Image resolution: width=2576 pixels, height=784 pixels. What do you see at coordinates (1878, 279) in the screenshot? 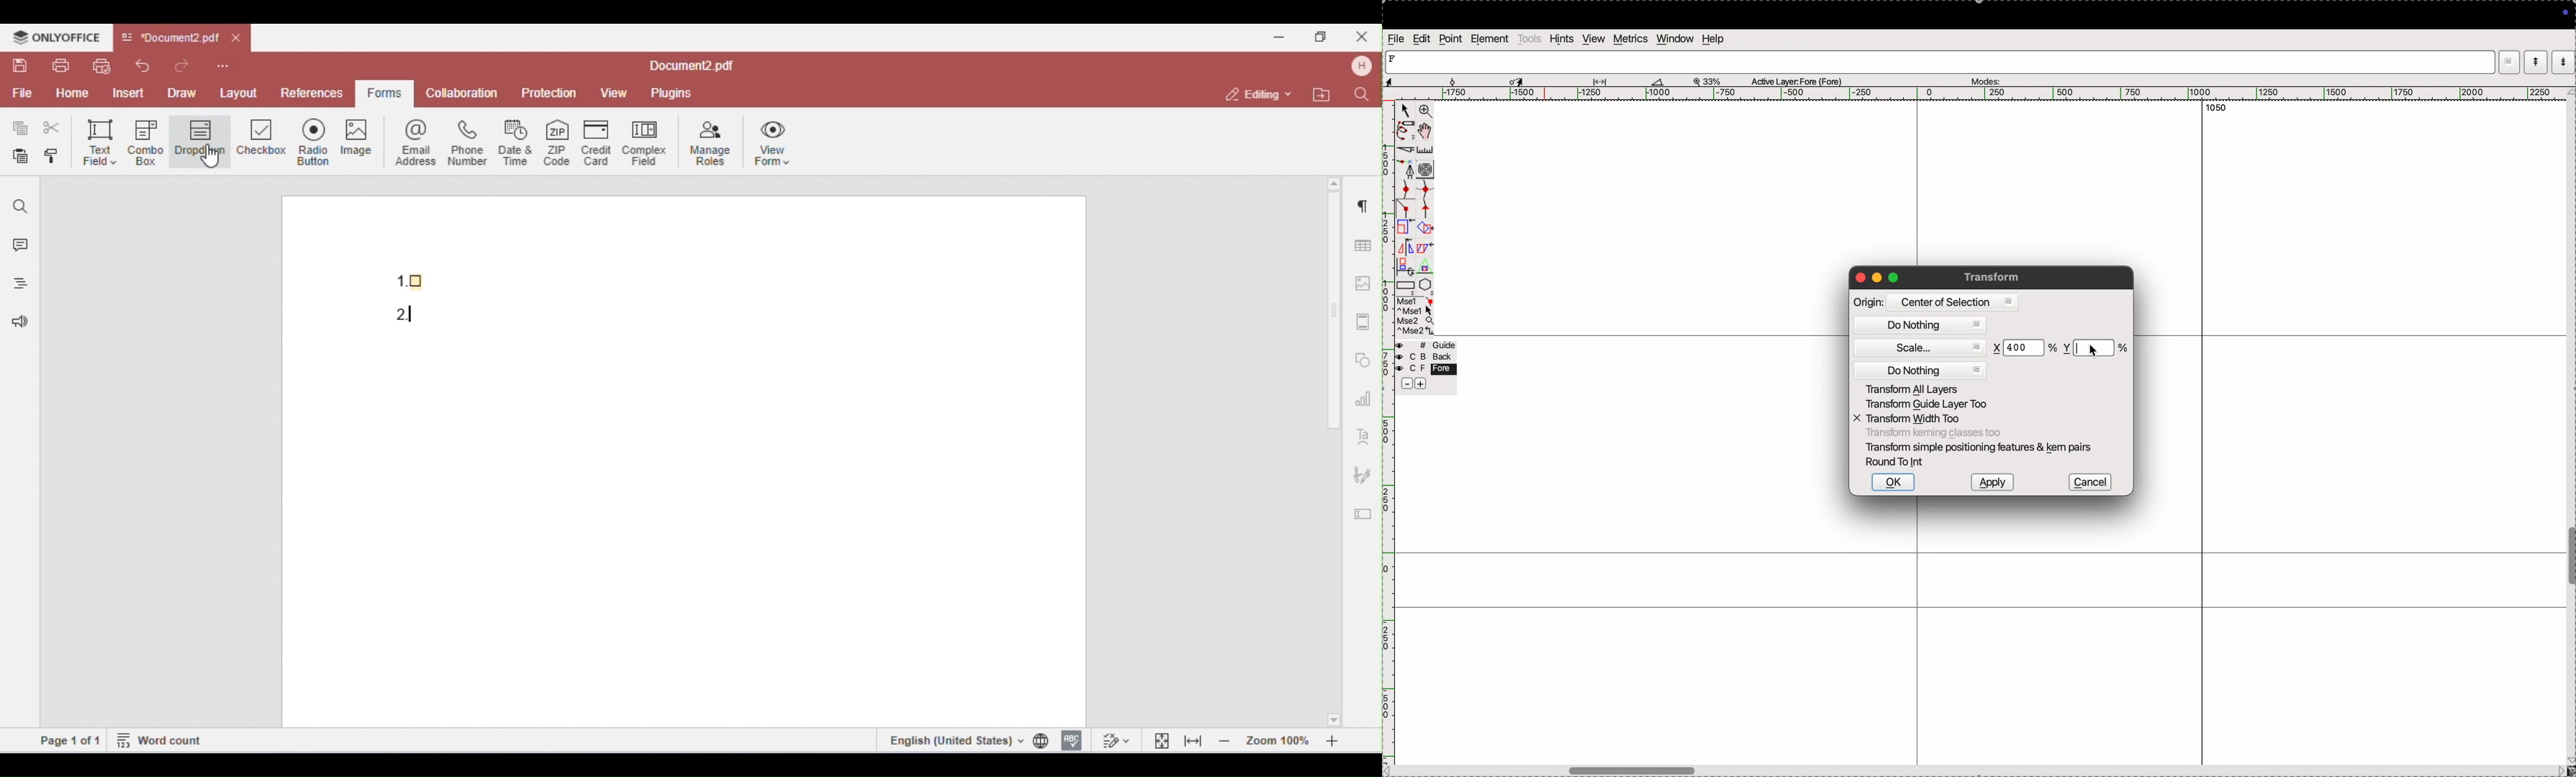
I see `minimize` at bounding box center [1878, 279].